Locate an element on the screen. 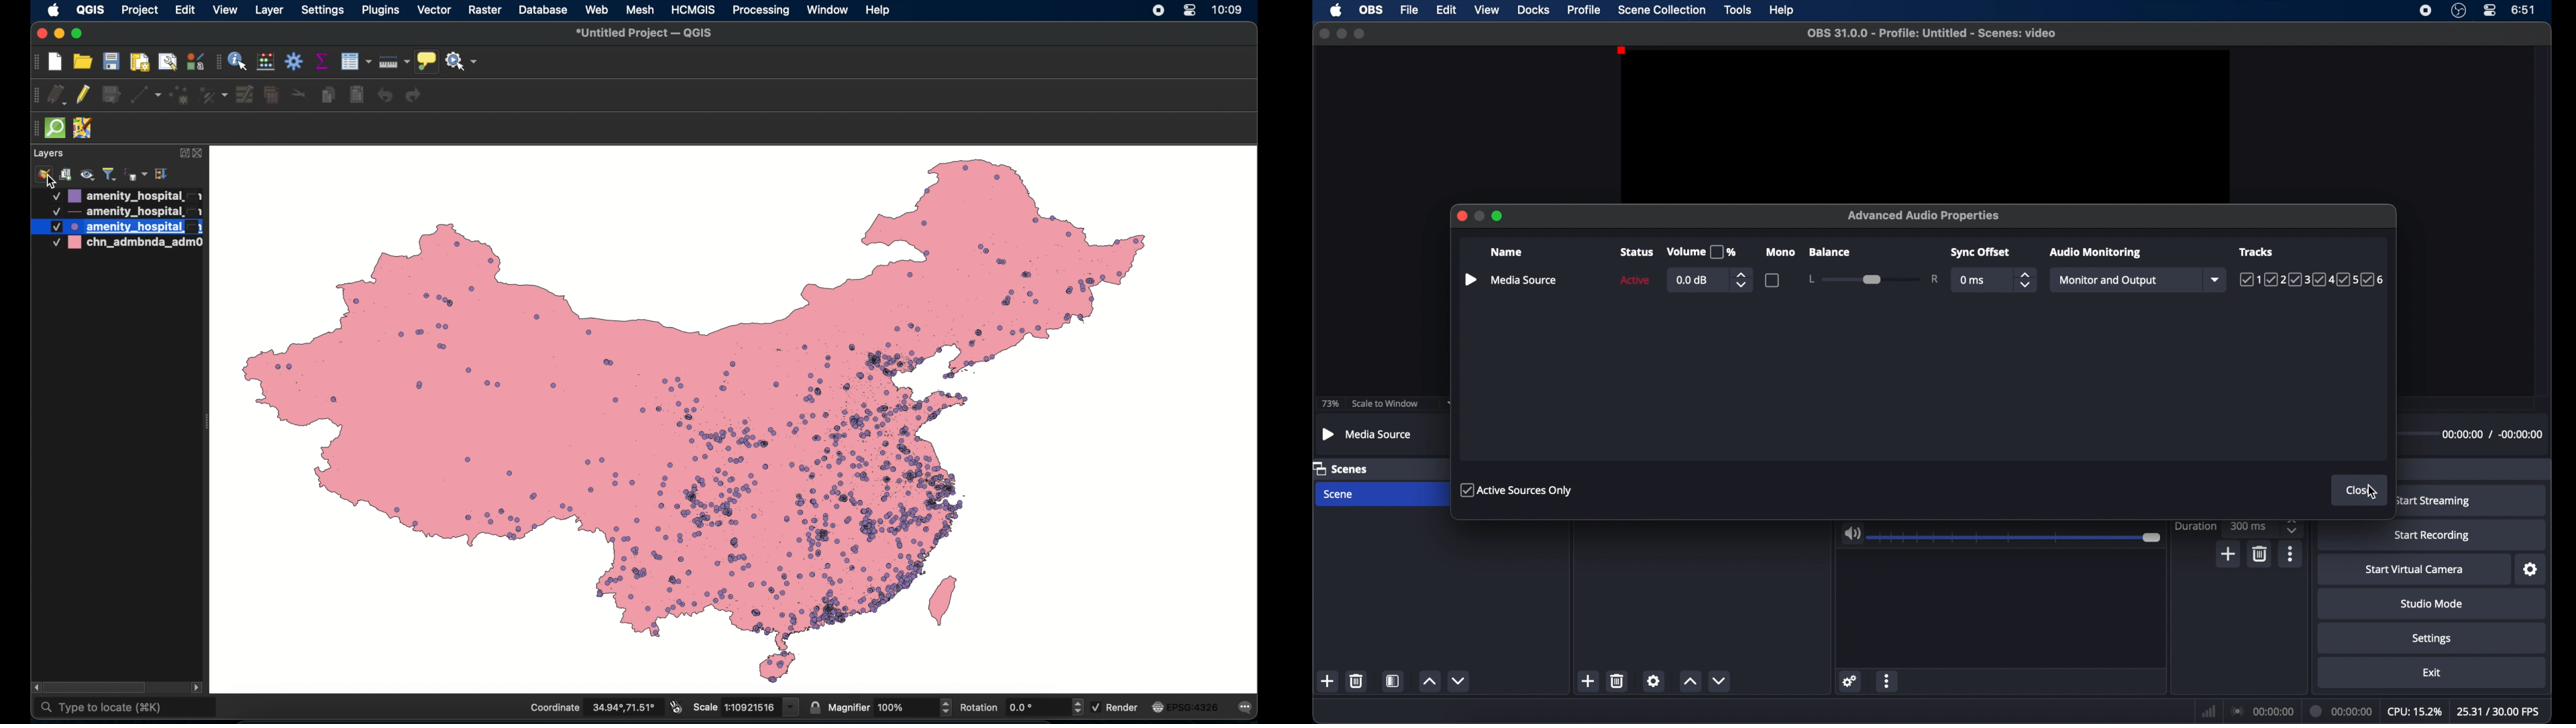 This screenshot has height=728, width=2576. show map tips is located at coordinates (427, 60).